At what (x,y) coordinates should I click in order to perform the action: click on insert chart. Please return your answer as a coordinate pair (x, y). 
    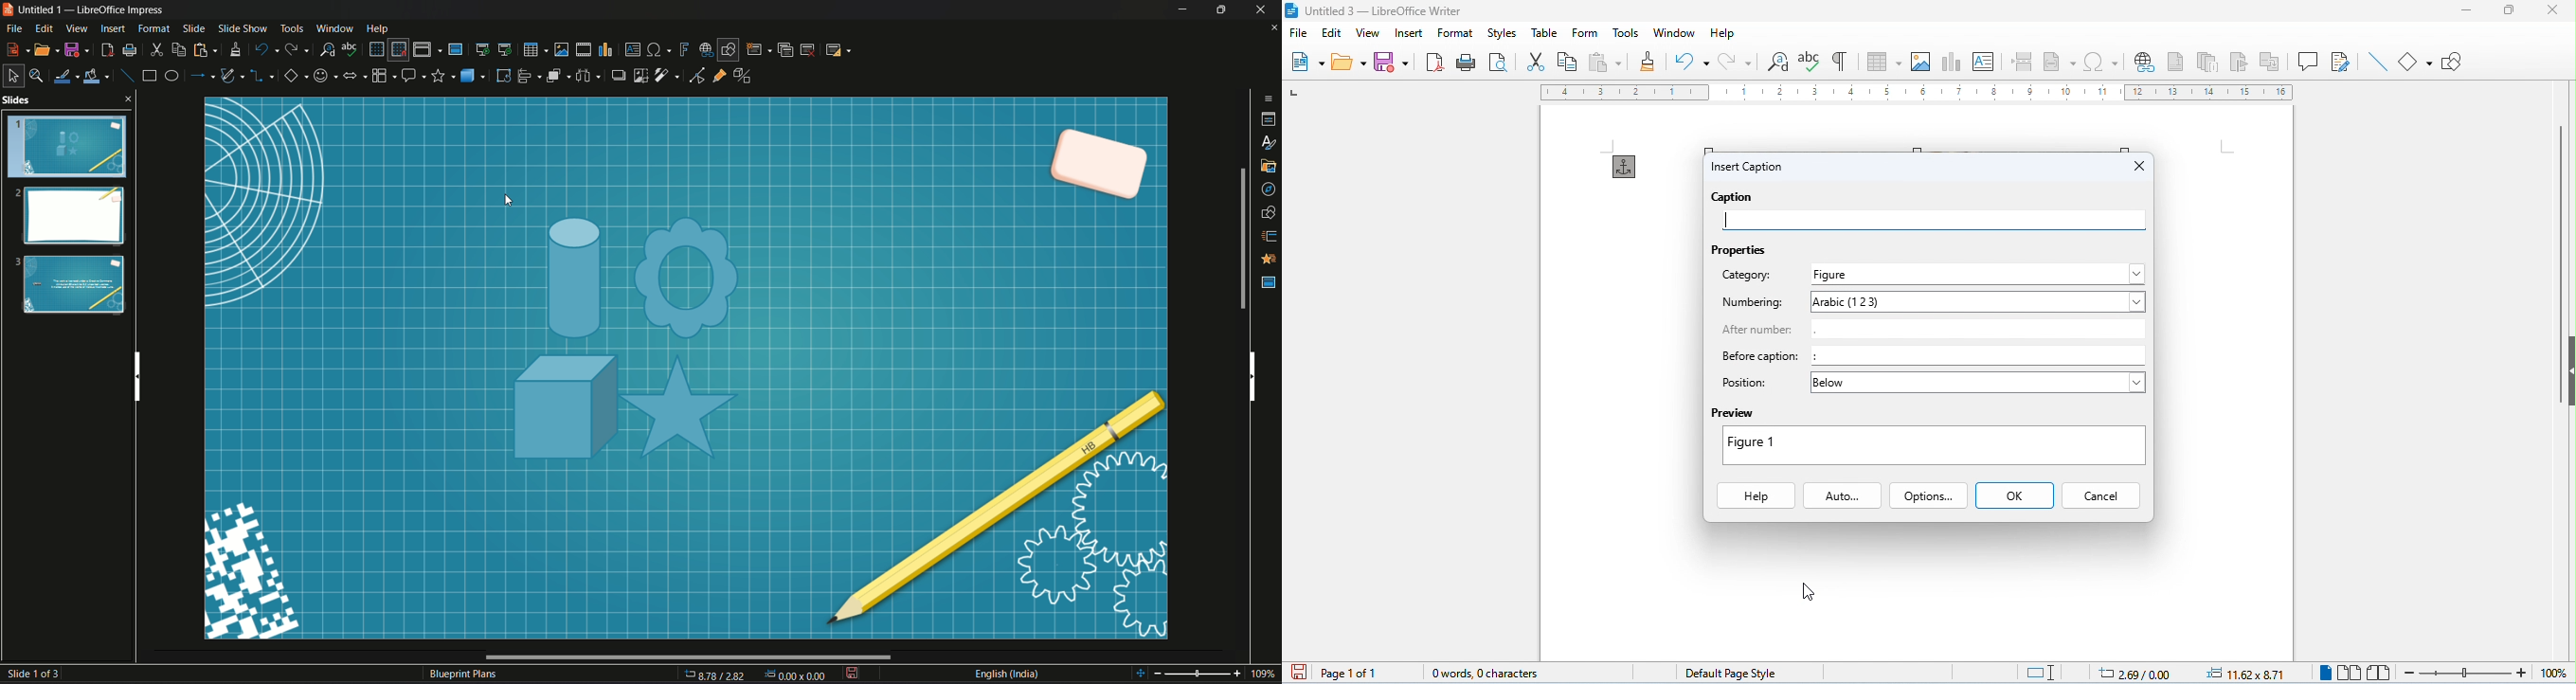
    Looking at the image, I should click on (605, 50).